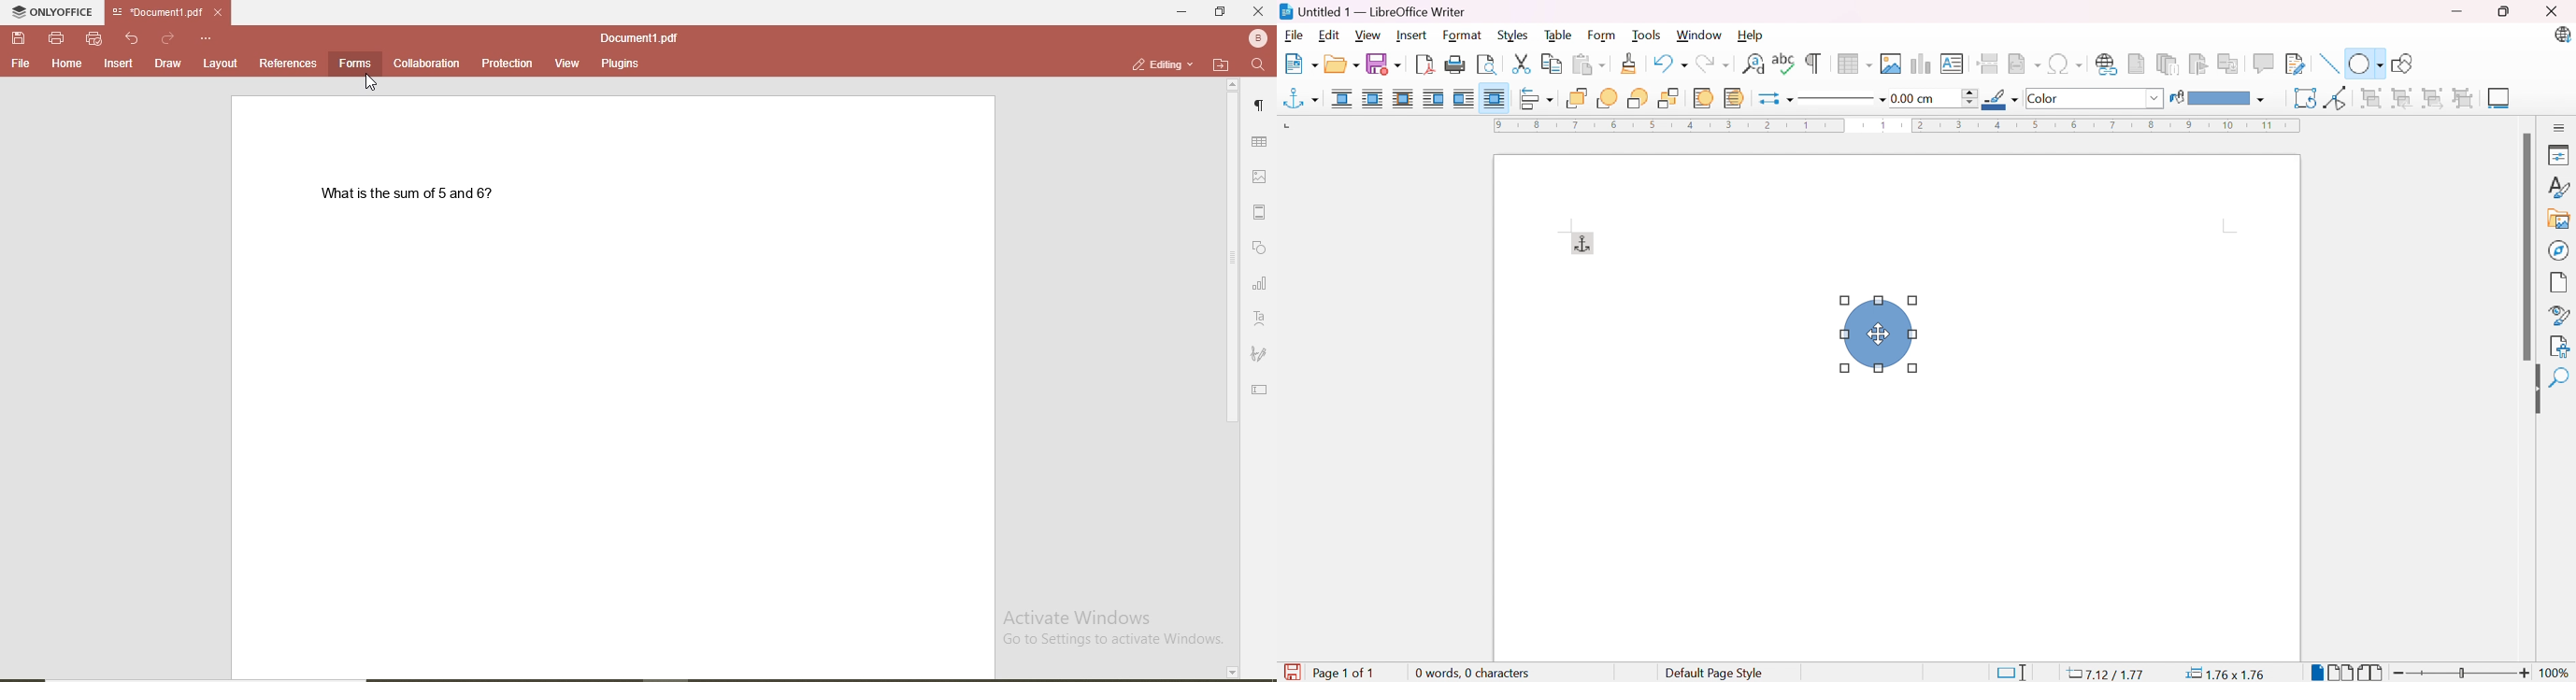 This screenshot has height=700, width=2576. What do you see at coordinates (1856, 64) in the screenshot?
I see `Insert table` at bounding box center [1856, 64].